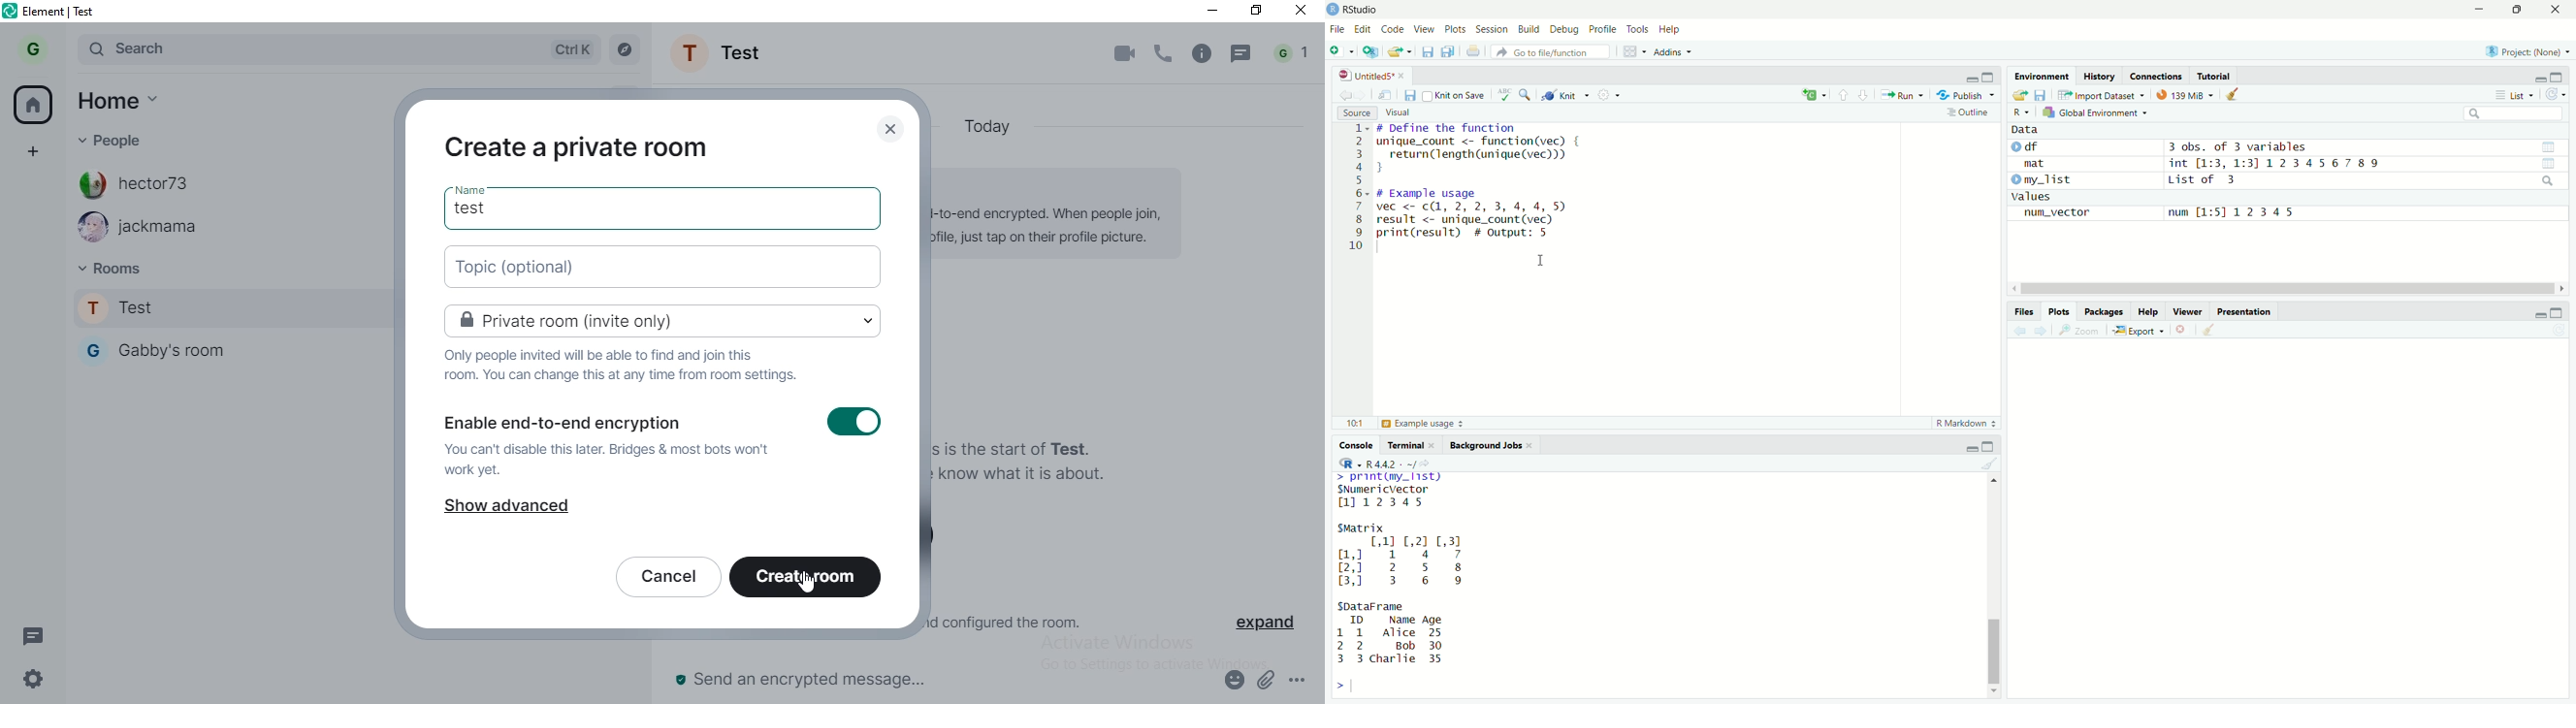 This screenshot has height=728, width=2576. Describe the element at coordinates (2246, 312) in the screenshot. I see `Presentation` at that location.